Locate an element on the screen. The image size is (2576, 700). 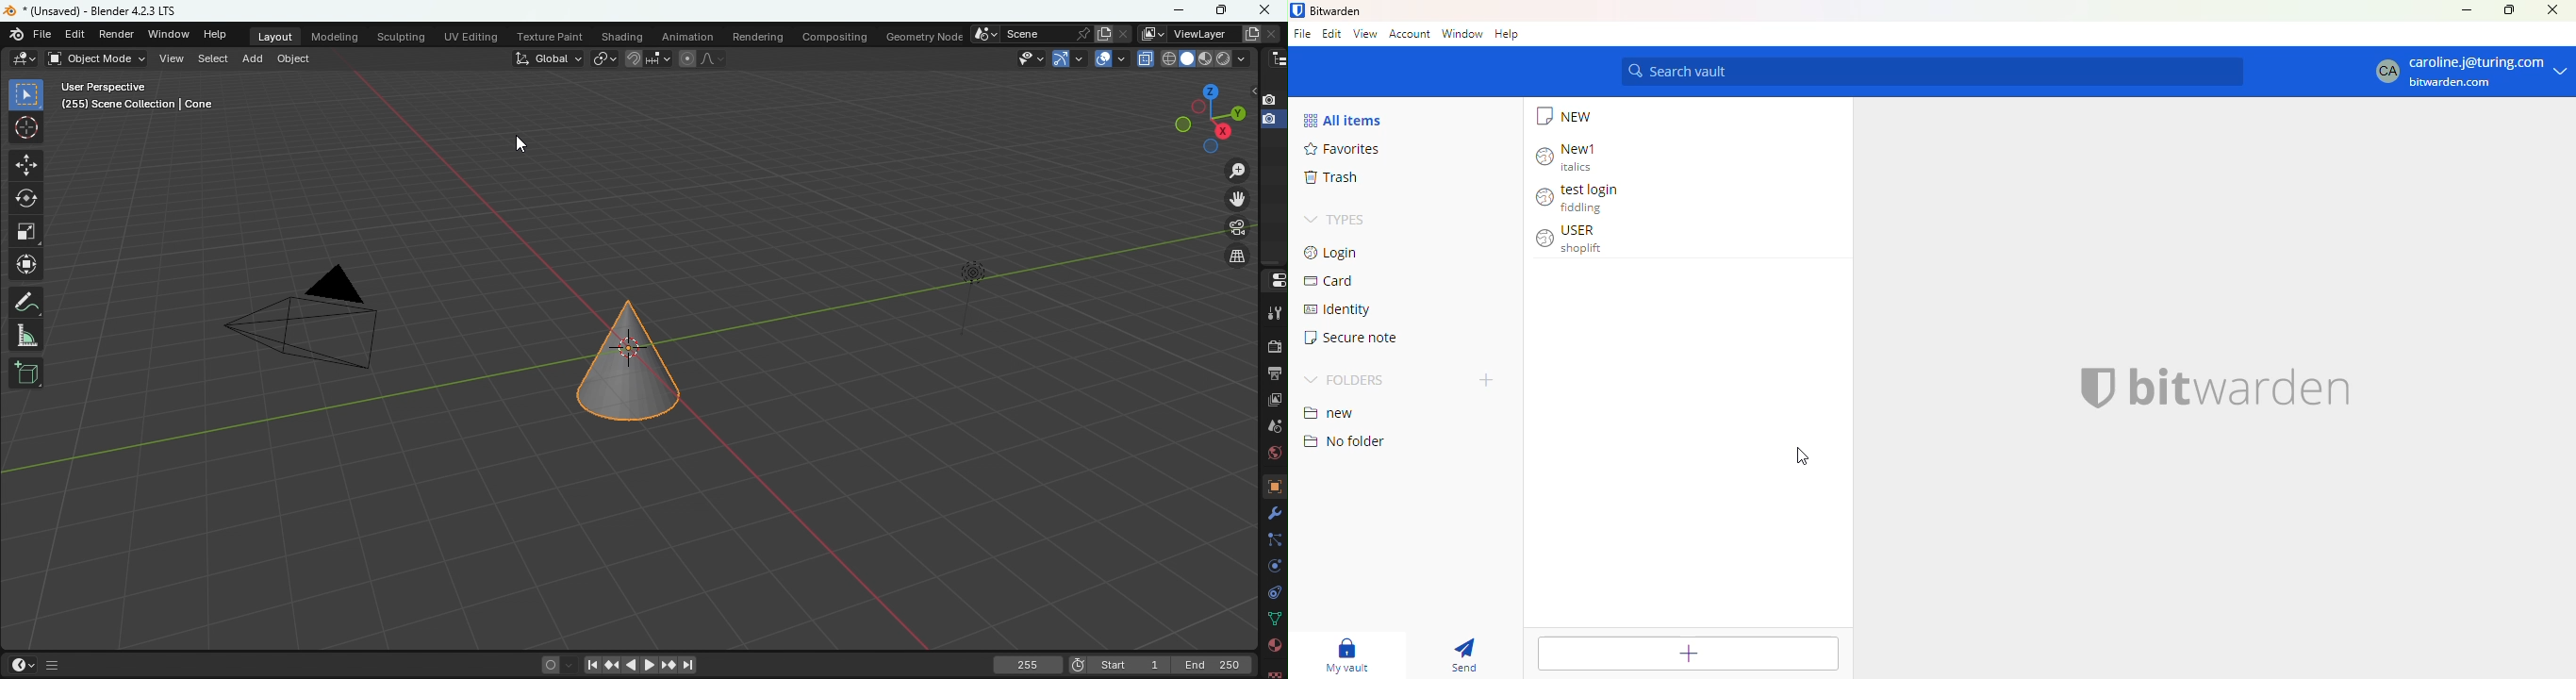
bitwarden is located at coordinates (1336, 10).